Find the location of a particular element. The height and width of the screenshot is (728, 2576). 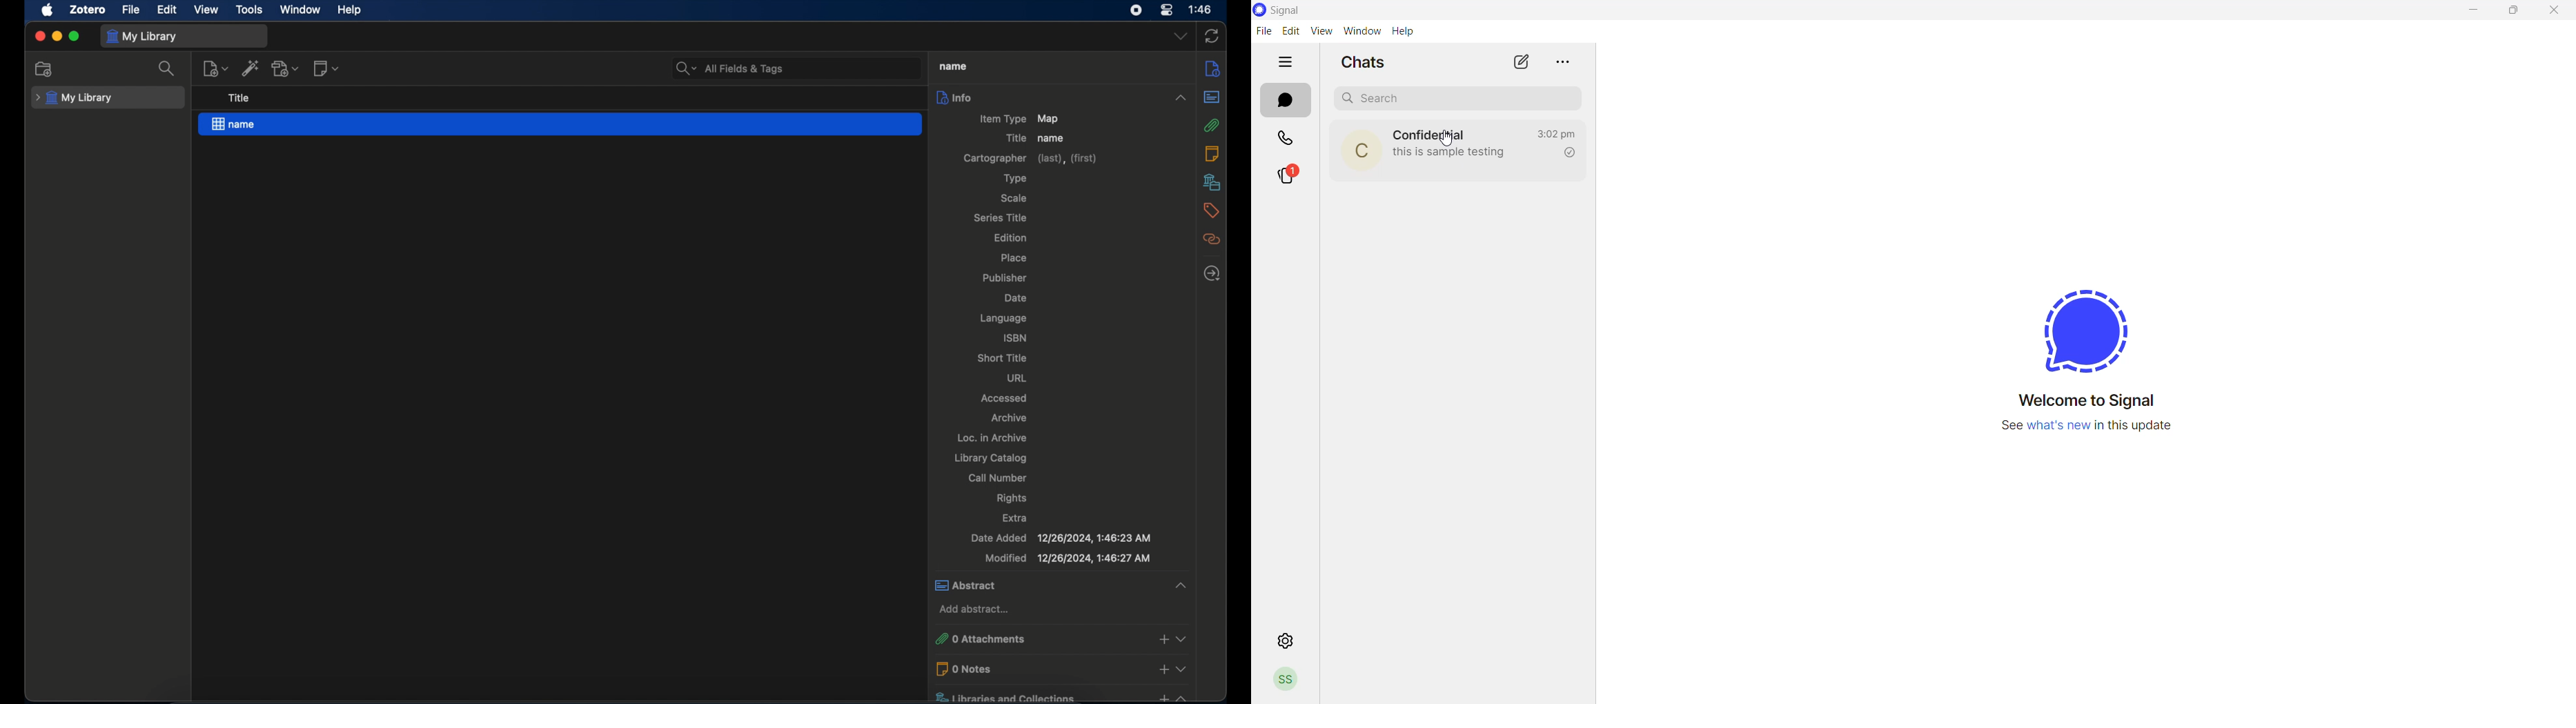

dropdown is located at coordinates (1180, 37).